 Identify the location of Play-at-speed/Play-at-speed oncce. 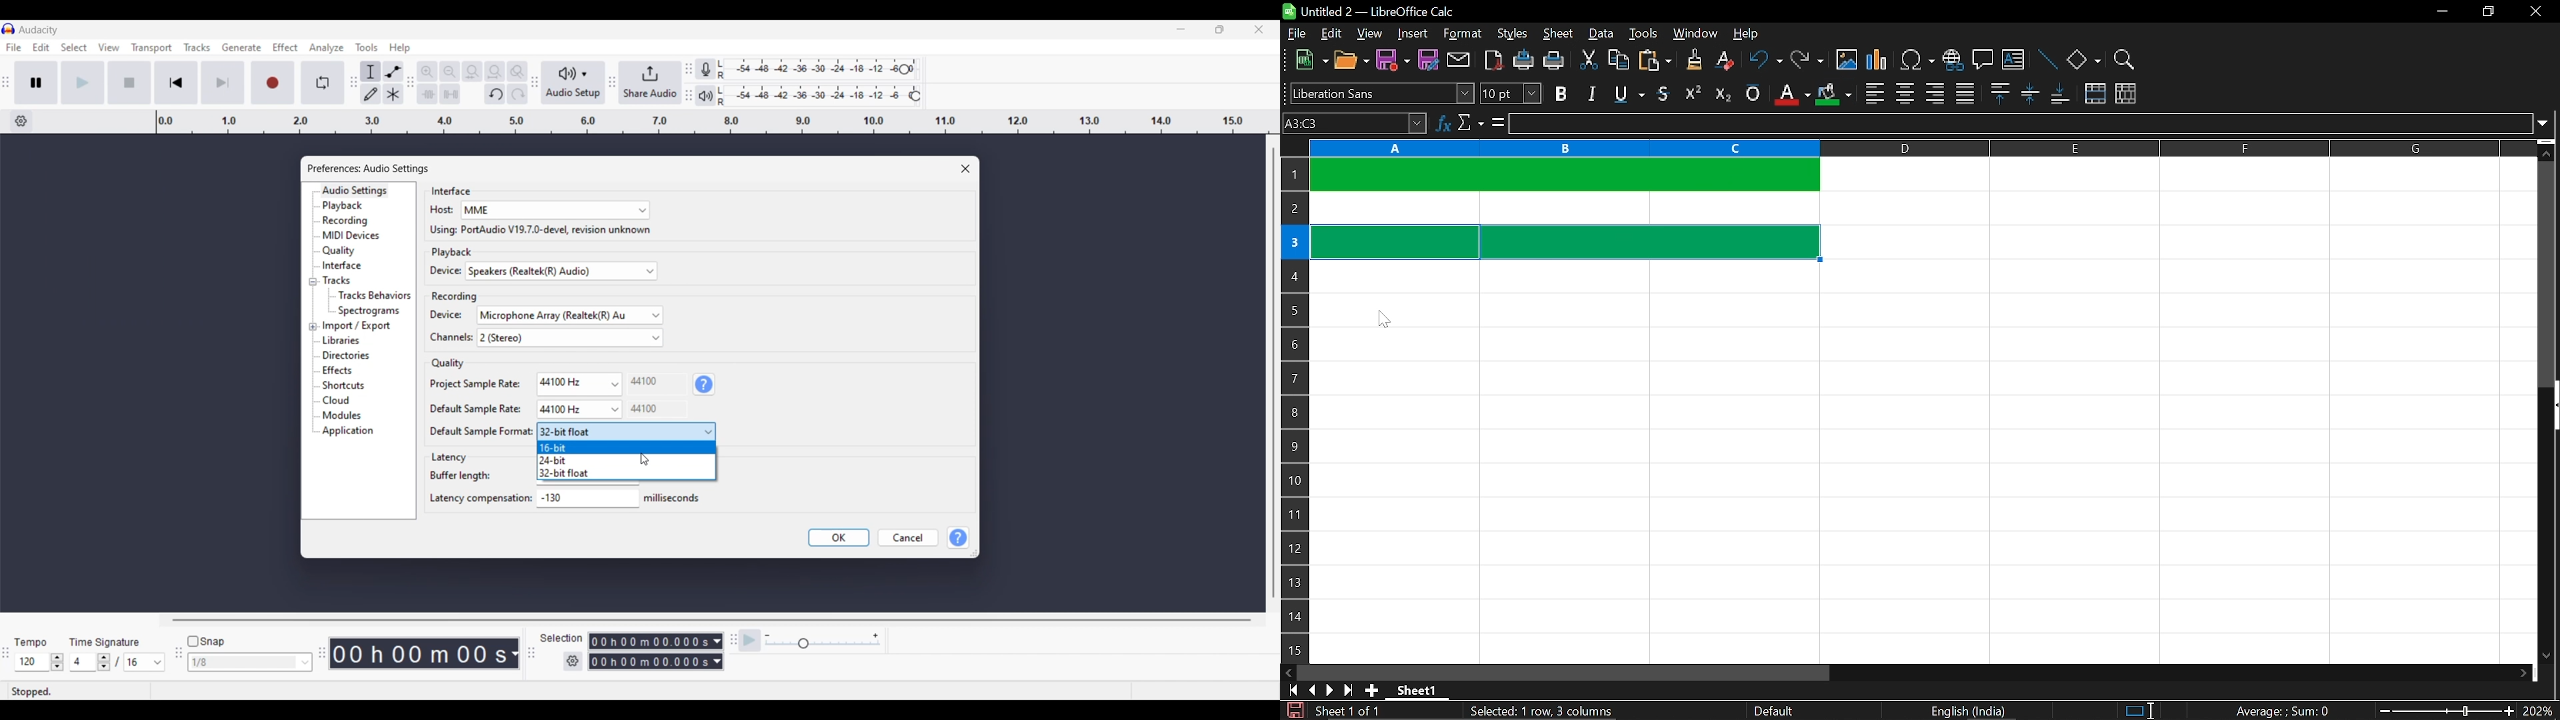
(750, 641).